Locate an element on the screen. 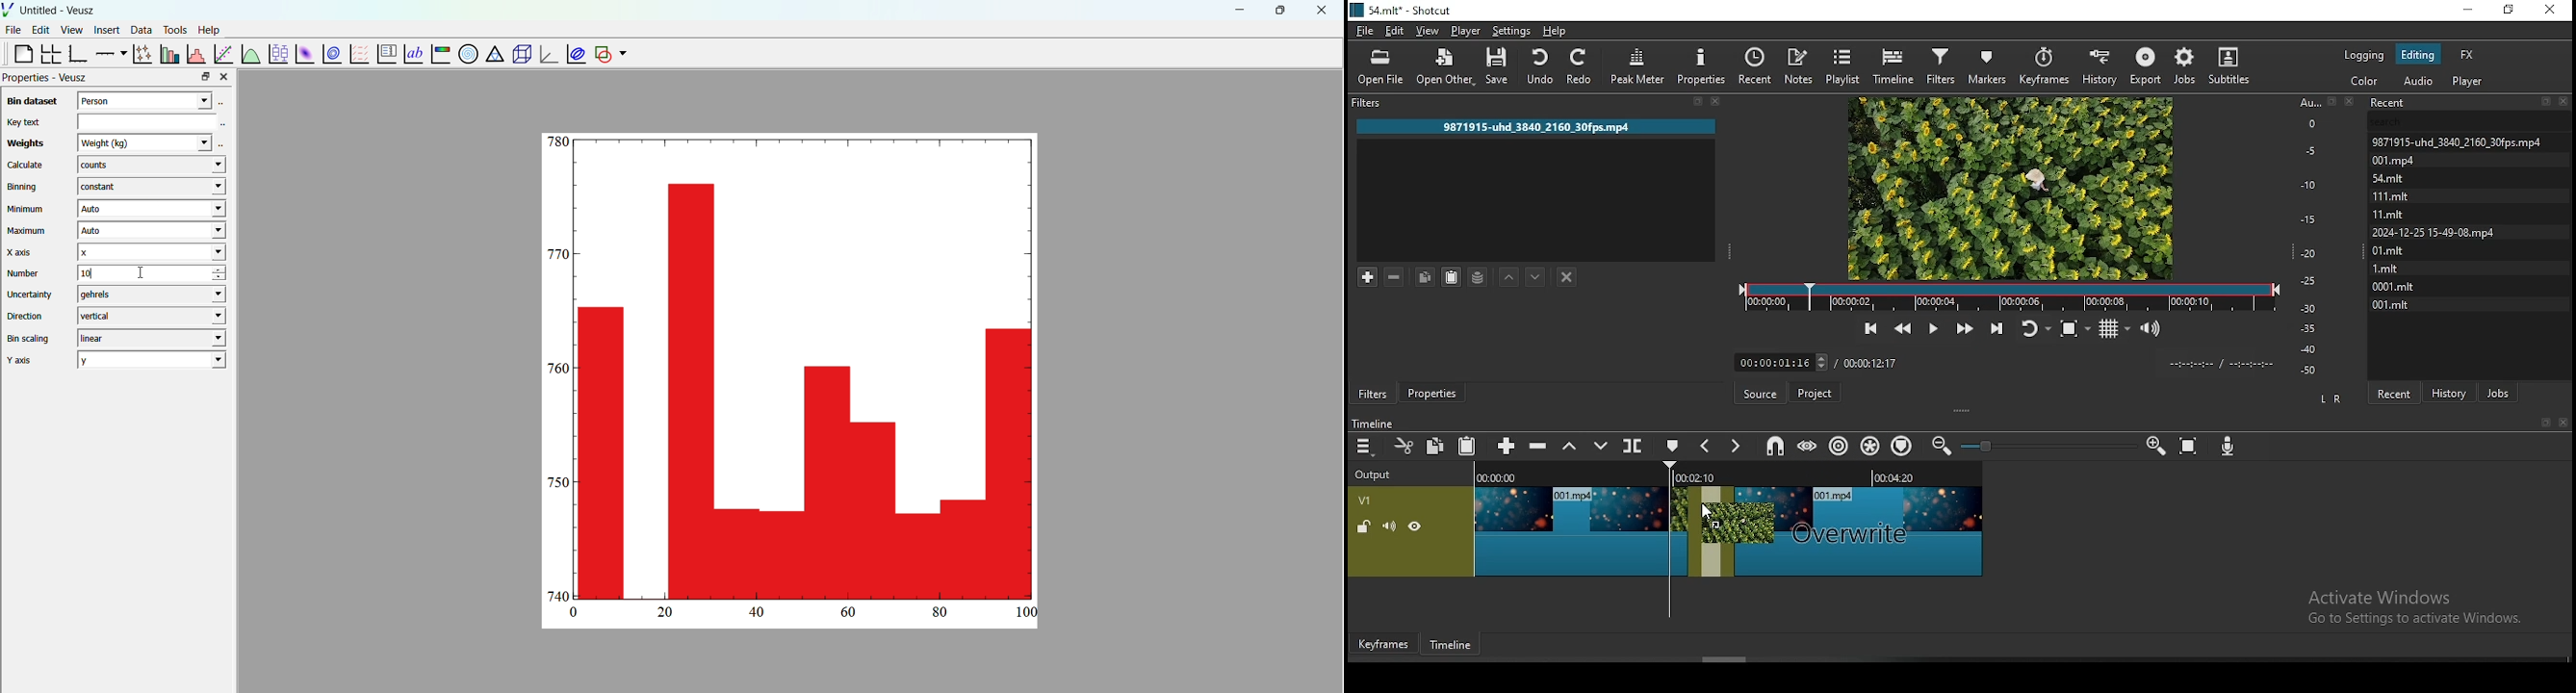 This screenshot has width=2576, height=700. export is located at coordinates (2147, 65).